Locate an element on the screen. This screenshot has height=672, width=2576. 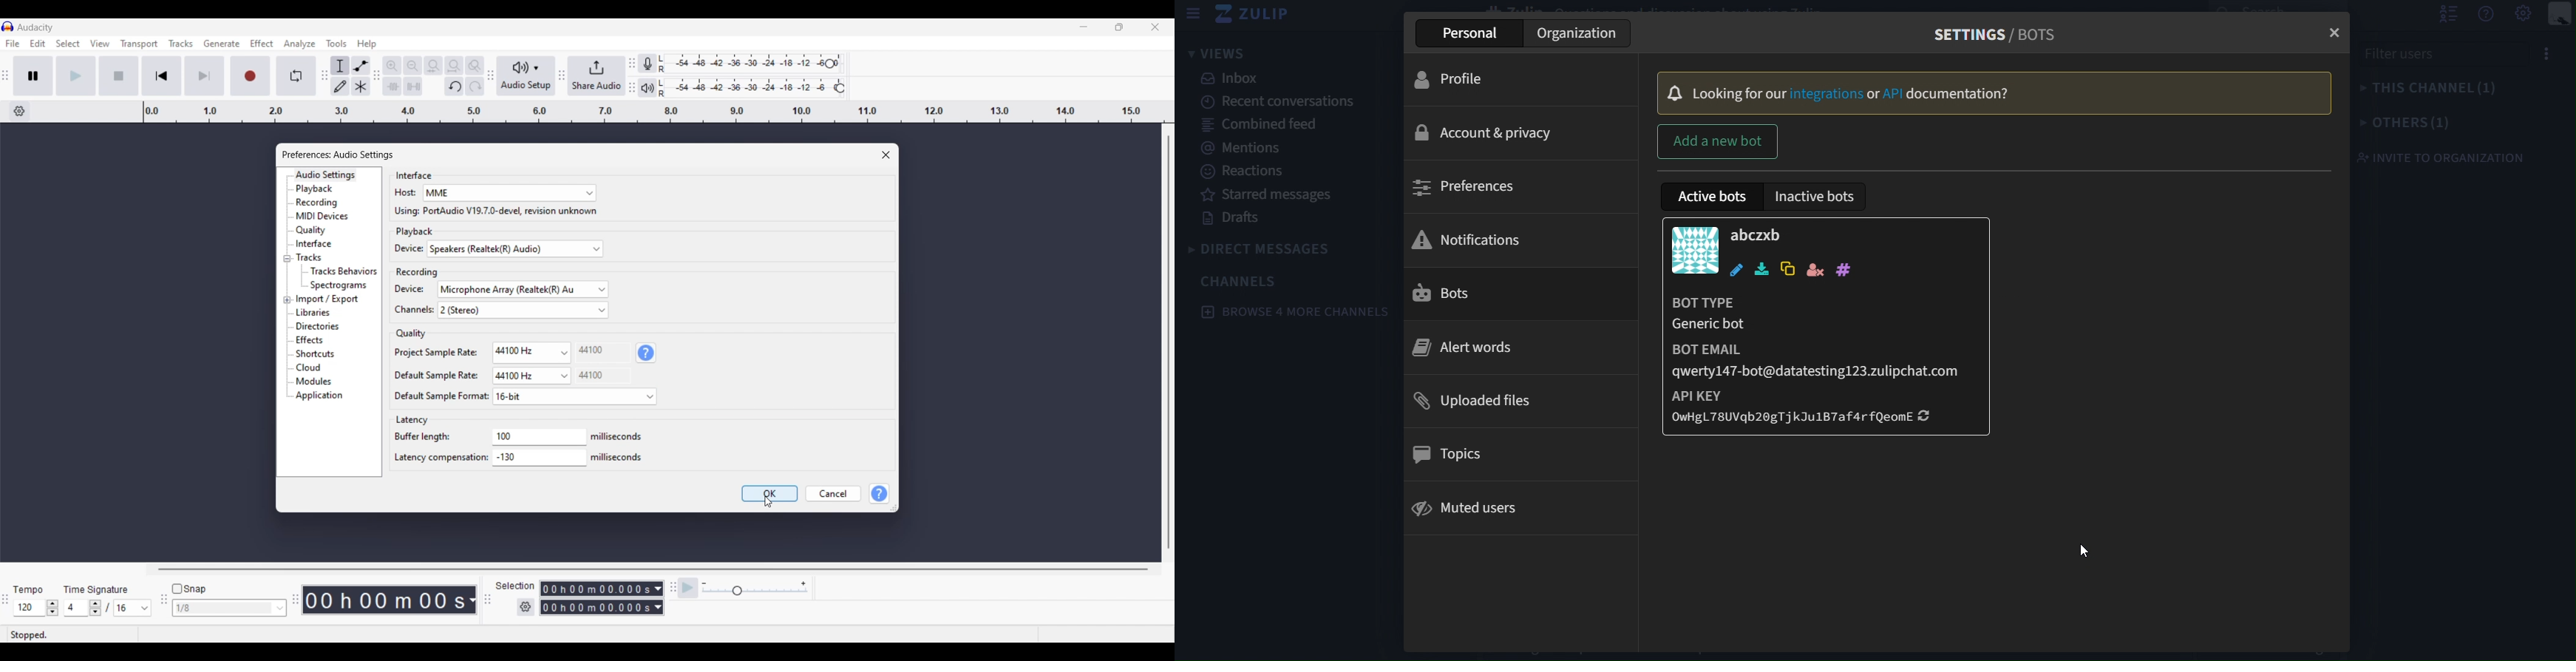
Envelop tool is located at coordinates (360, 65).